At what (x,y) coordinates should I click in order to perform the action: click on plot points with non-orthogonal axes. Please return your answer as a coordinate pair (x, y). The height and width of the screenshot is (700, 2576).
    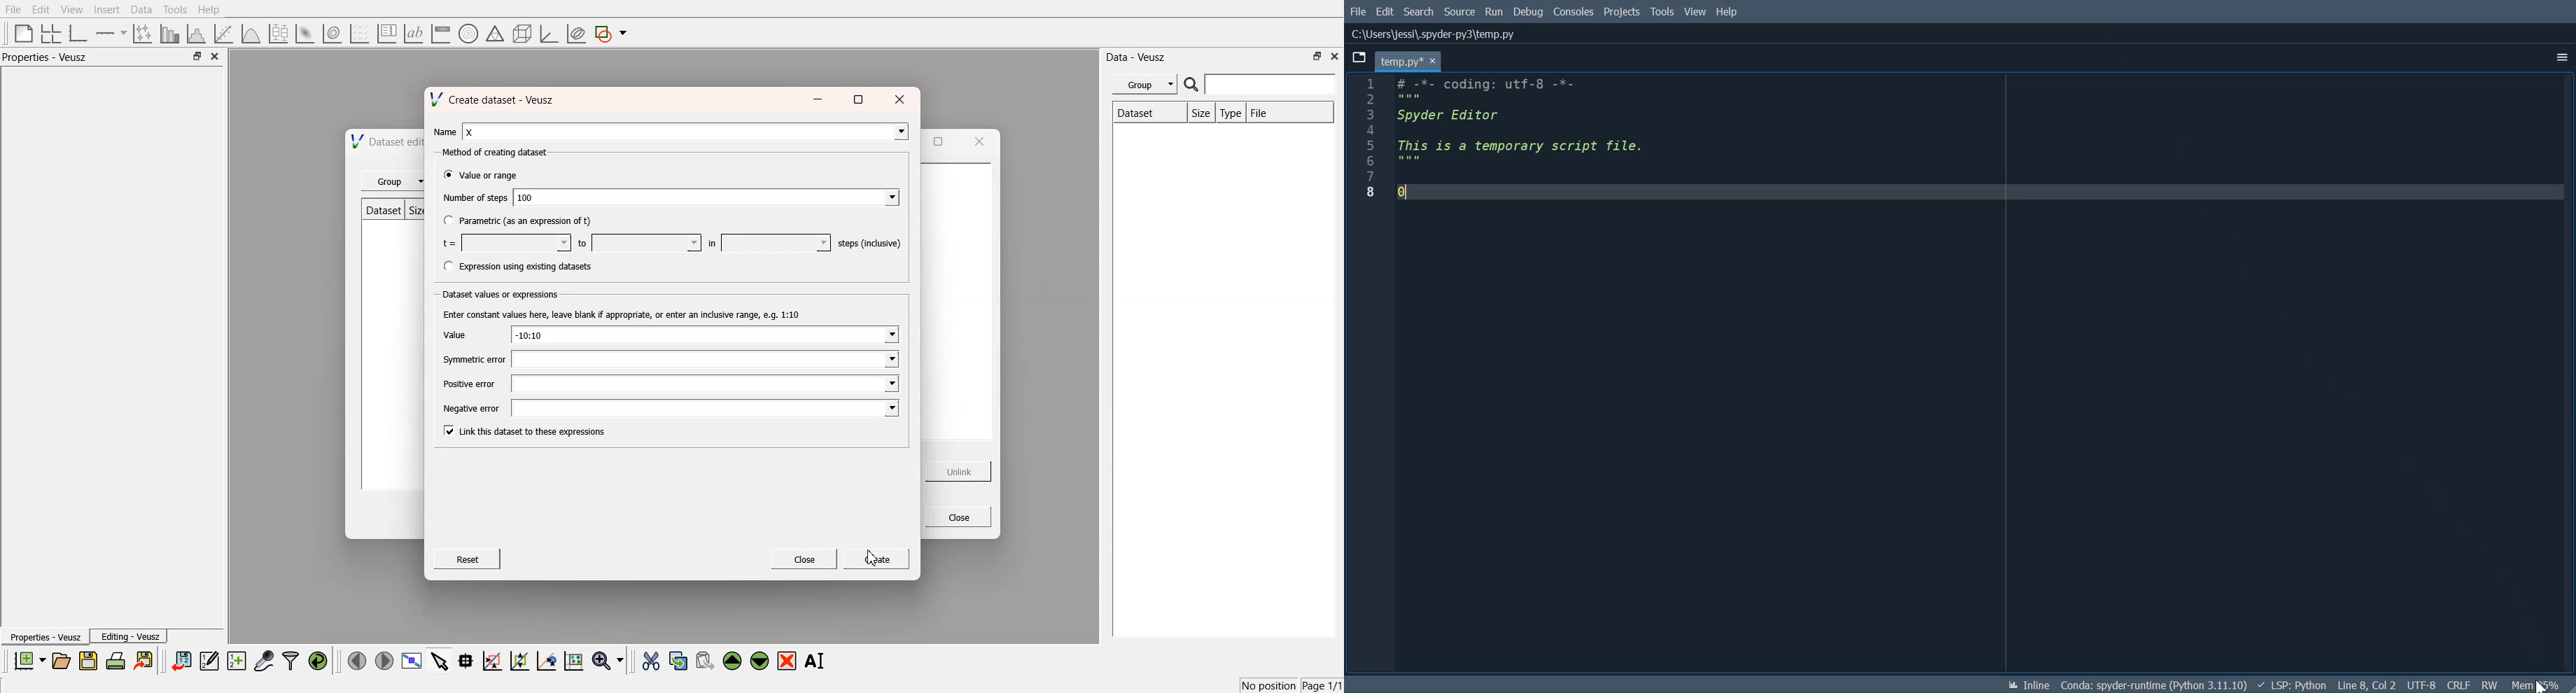
    Looking at the image, I should click on (141, 33).